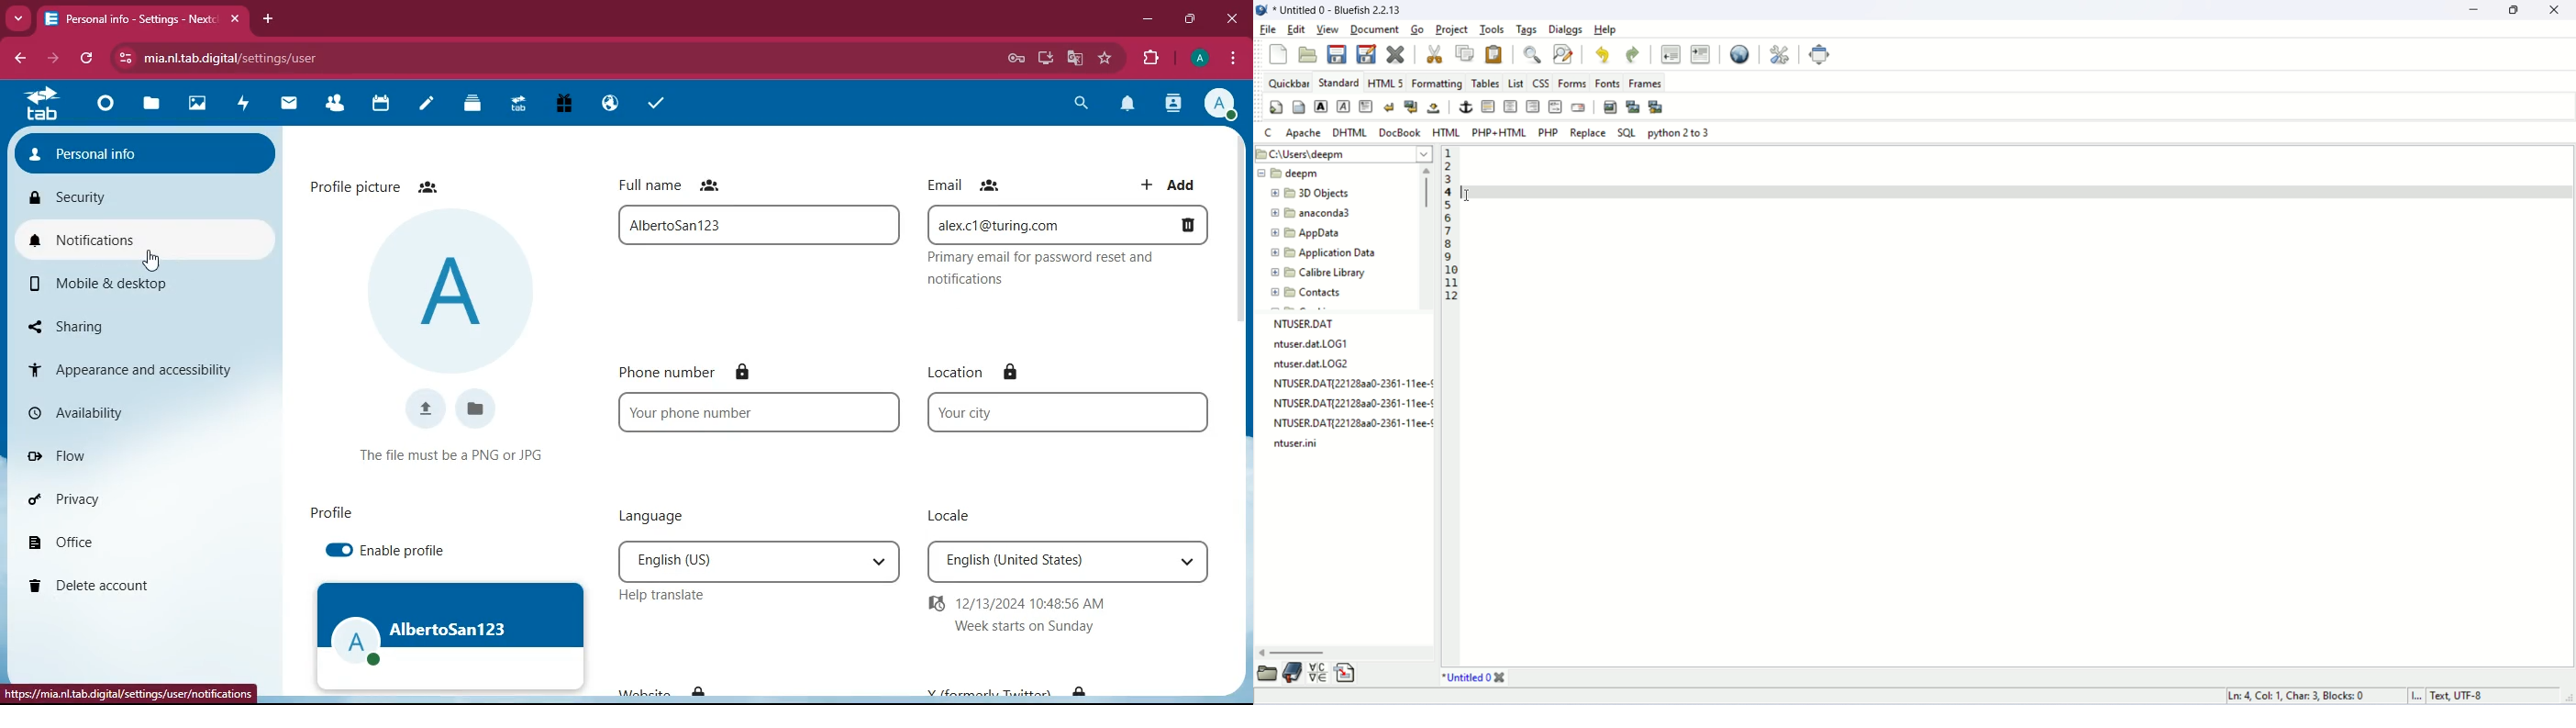 This screenshot has height=728, width=2576. What do you see at coordinates (667, 596) in the screenshot?
I see `help translate` at bounding box center [667, 596].